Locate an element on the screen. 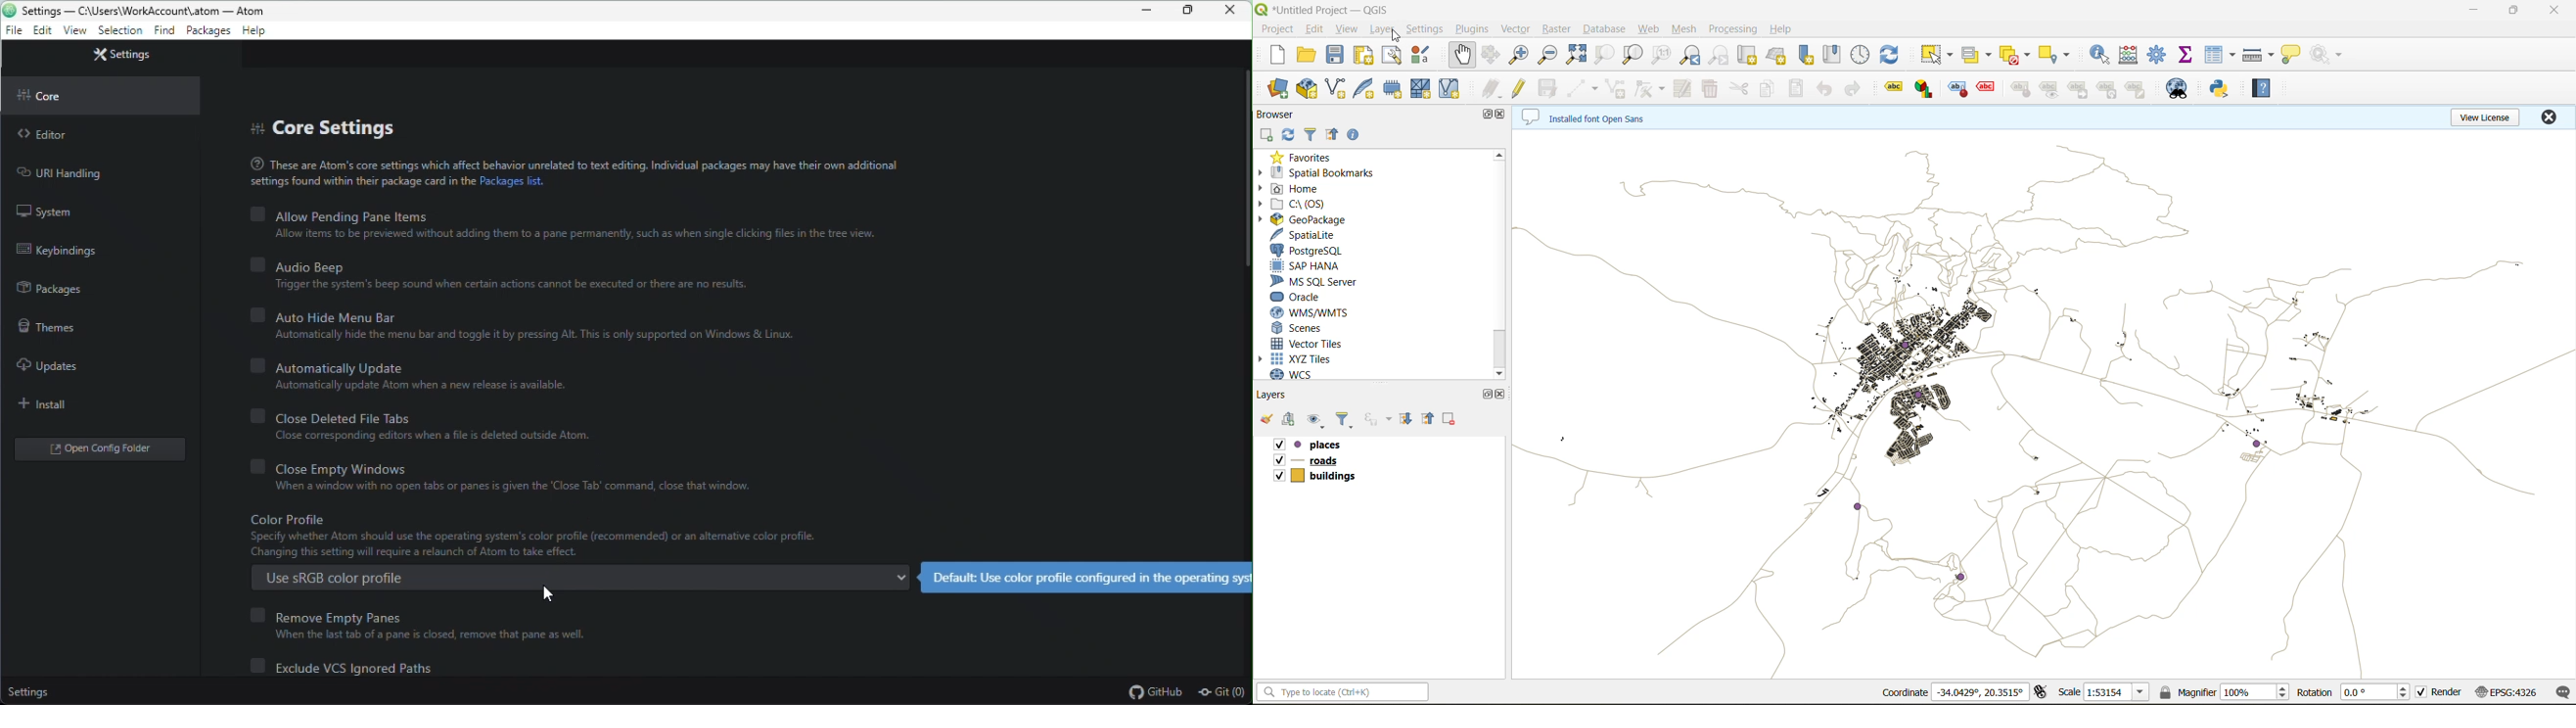  slider is located at coordinates (1242, 205).